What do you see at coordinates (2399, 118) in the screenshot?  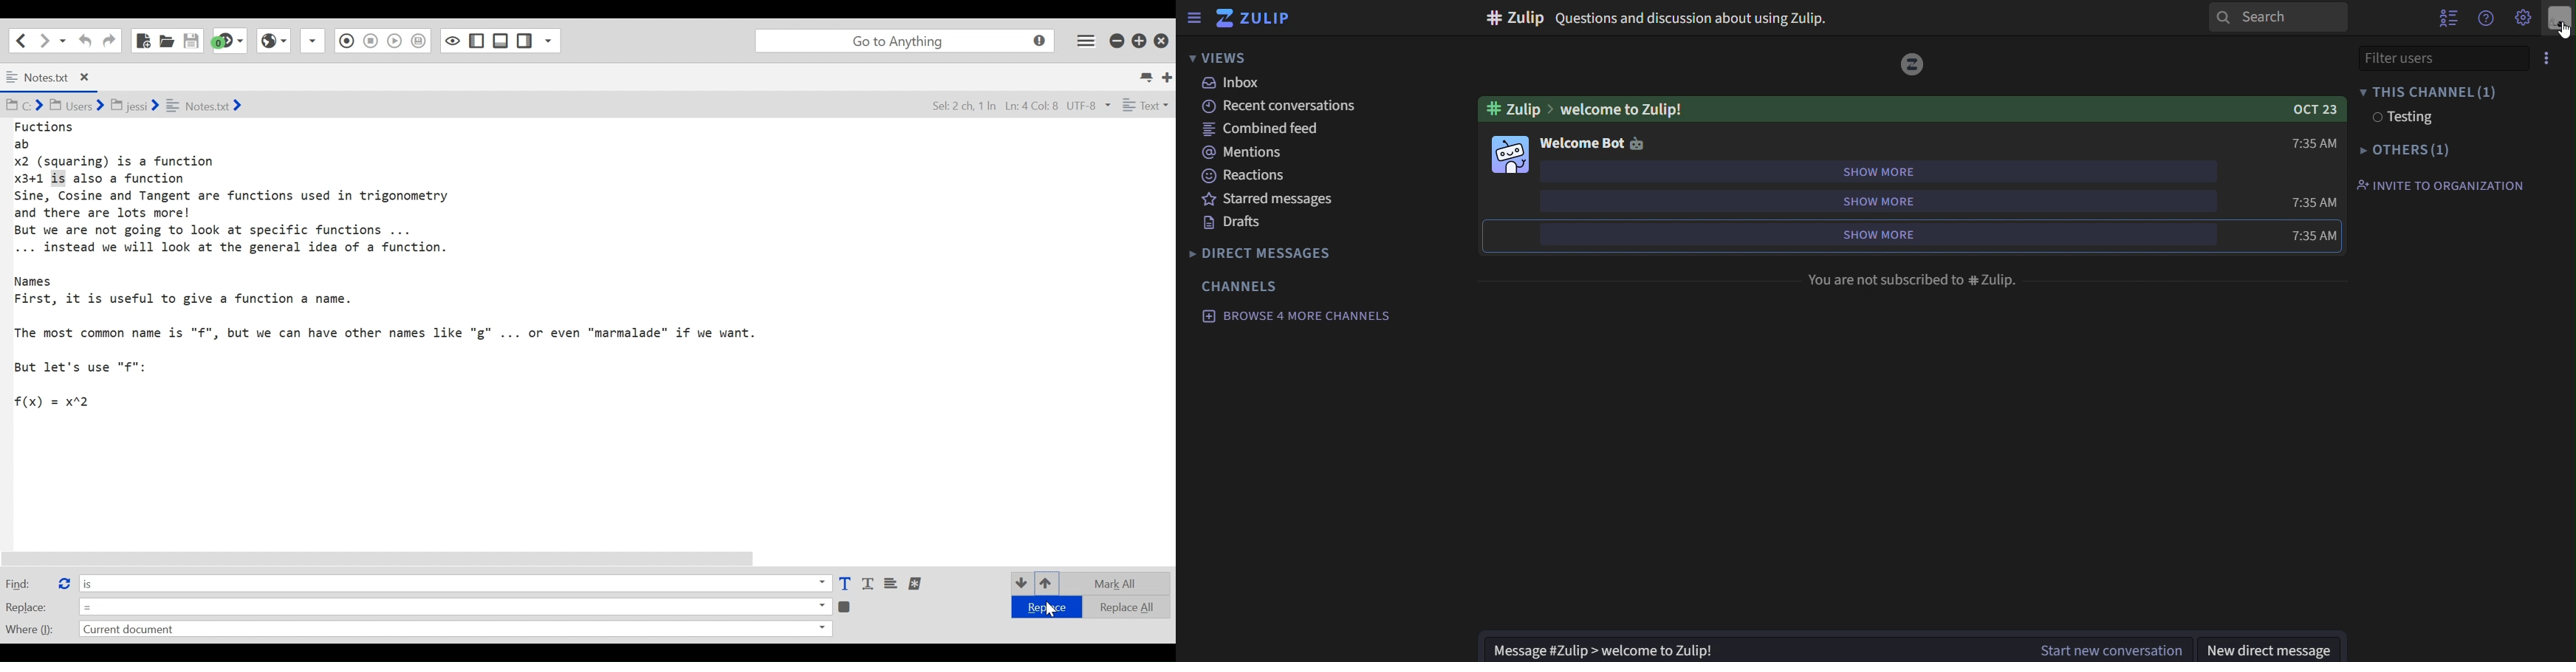 I see `testing` at bounding box center [2399, 118].